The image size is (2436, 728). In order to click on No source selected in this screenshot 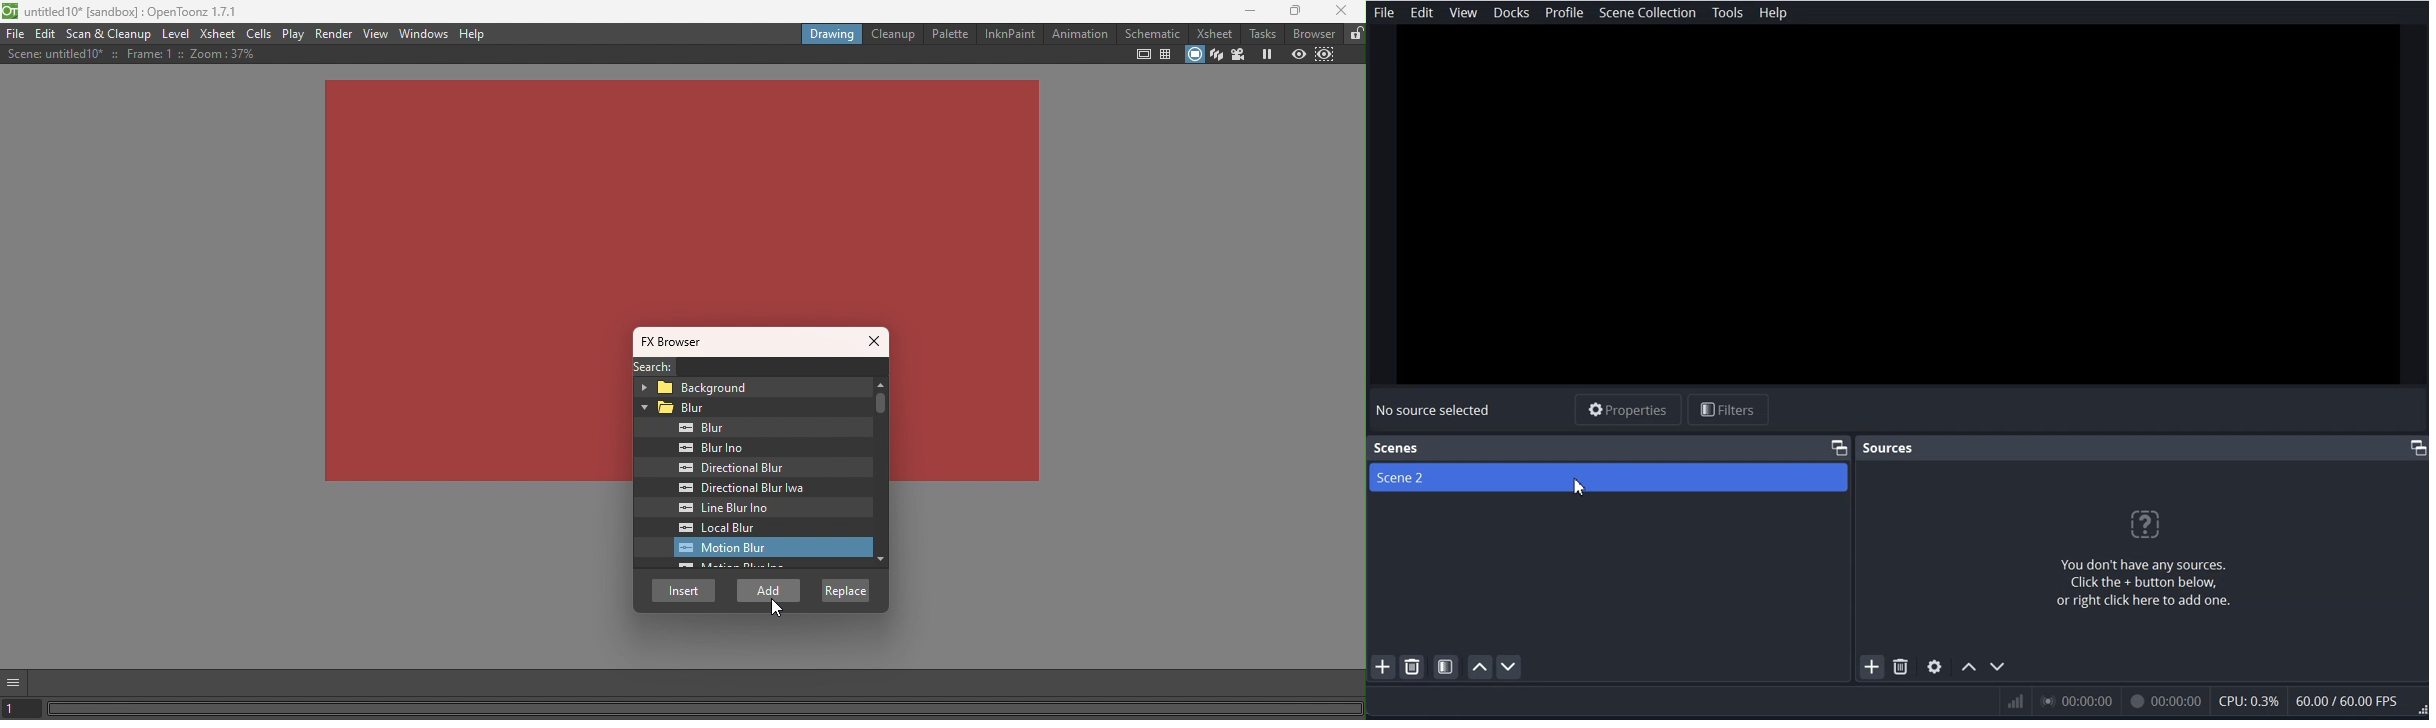, I will do `click(1433, 411)`.